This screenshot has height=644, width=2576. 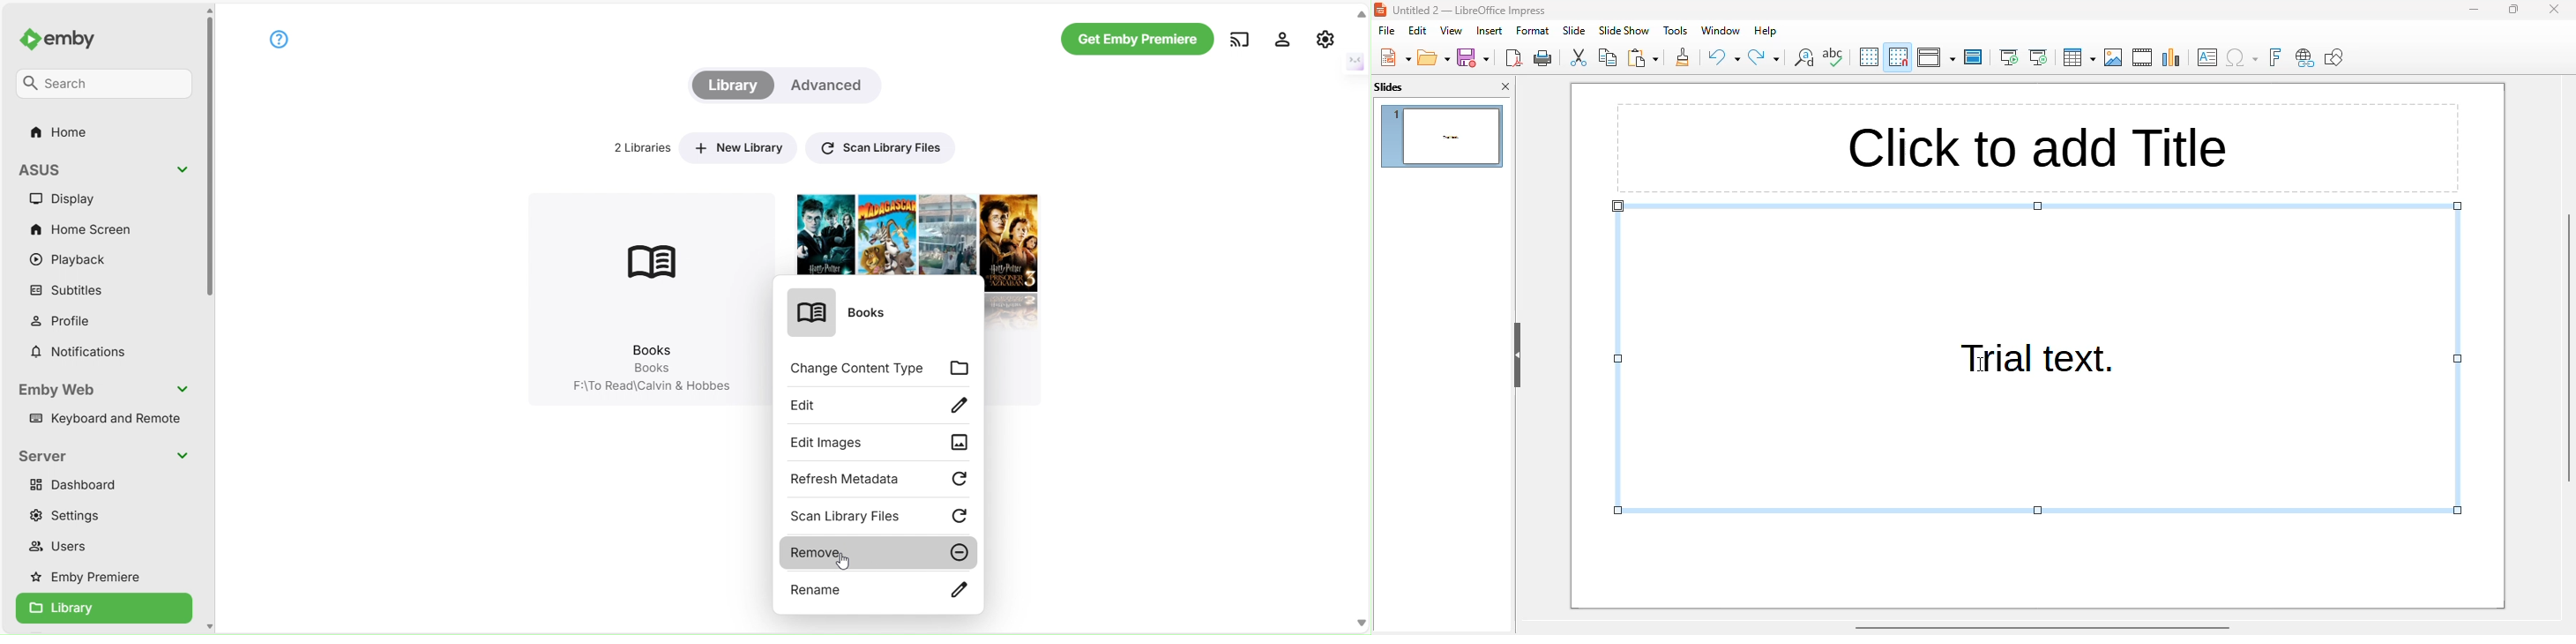 What do you see at coordinates (2304, 58) in the screenshot?
I see `insert hyperlink` at bounding box center [2304, 58].